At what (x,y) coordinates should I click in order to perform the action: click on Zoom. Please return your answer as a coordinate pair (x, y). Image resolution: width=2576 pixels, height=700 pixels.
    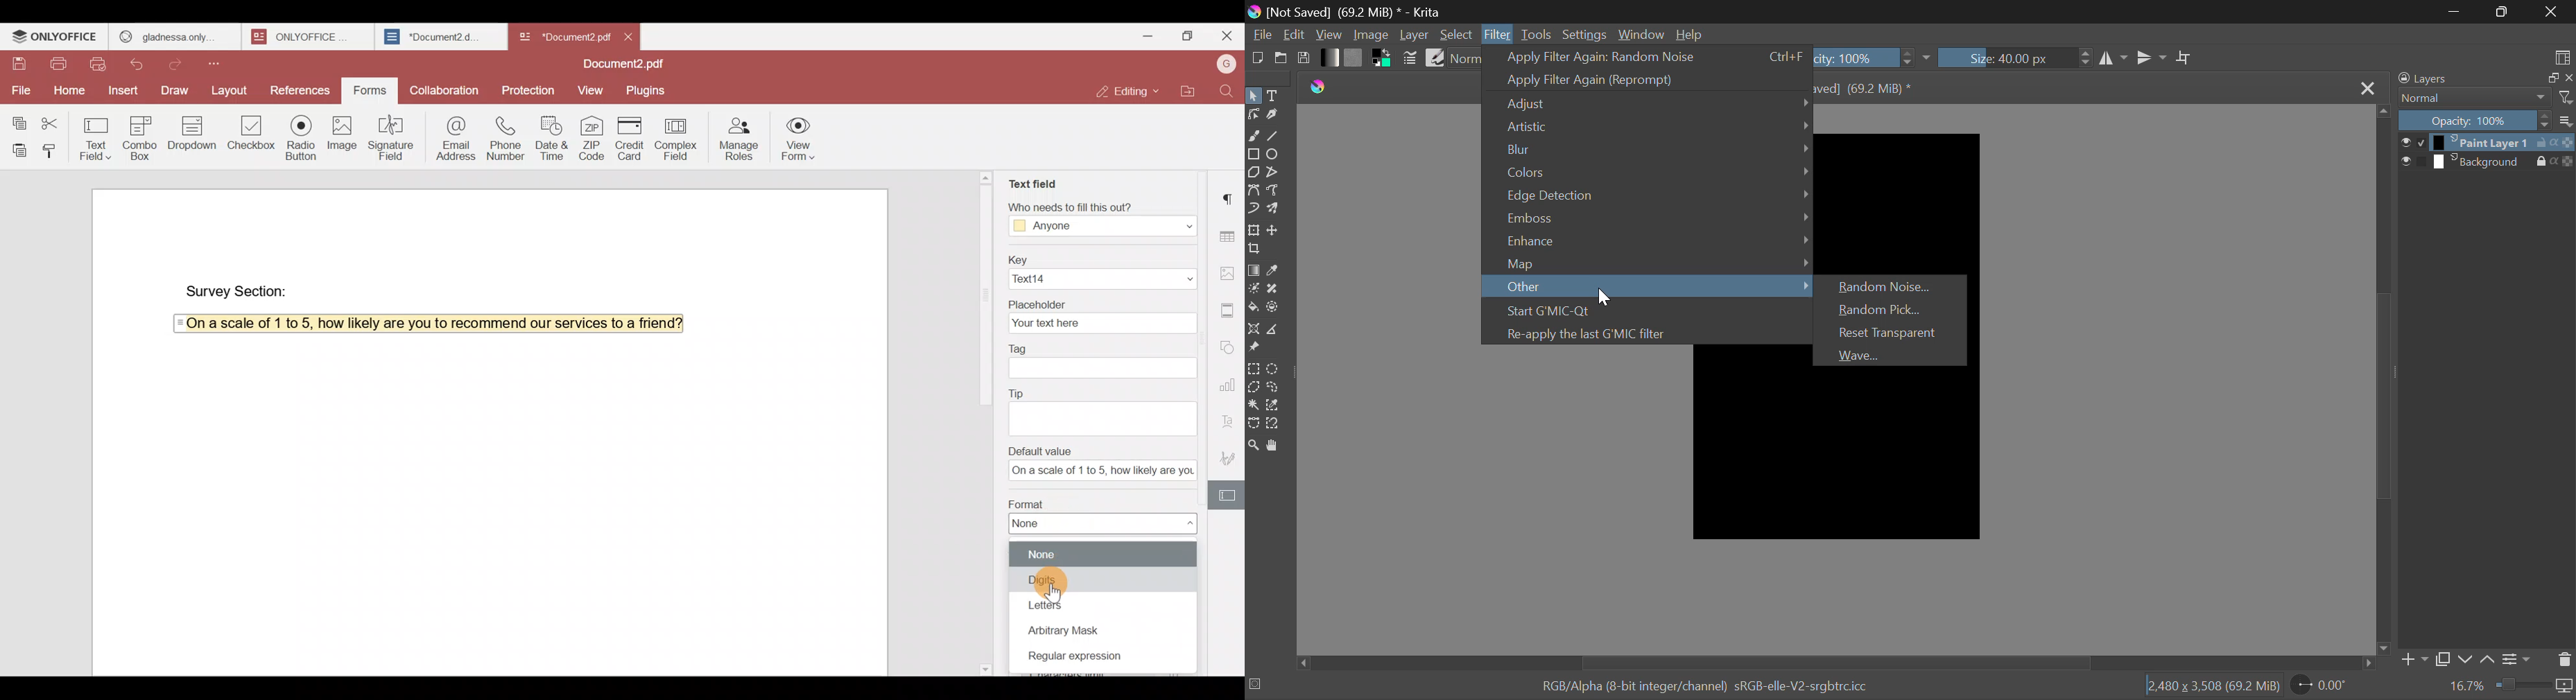
    Looking at the image, I should click on (1254, 445).